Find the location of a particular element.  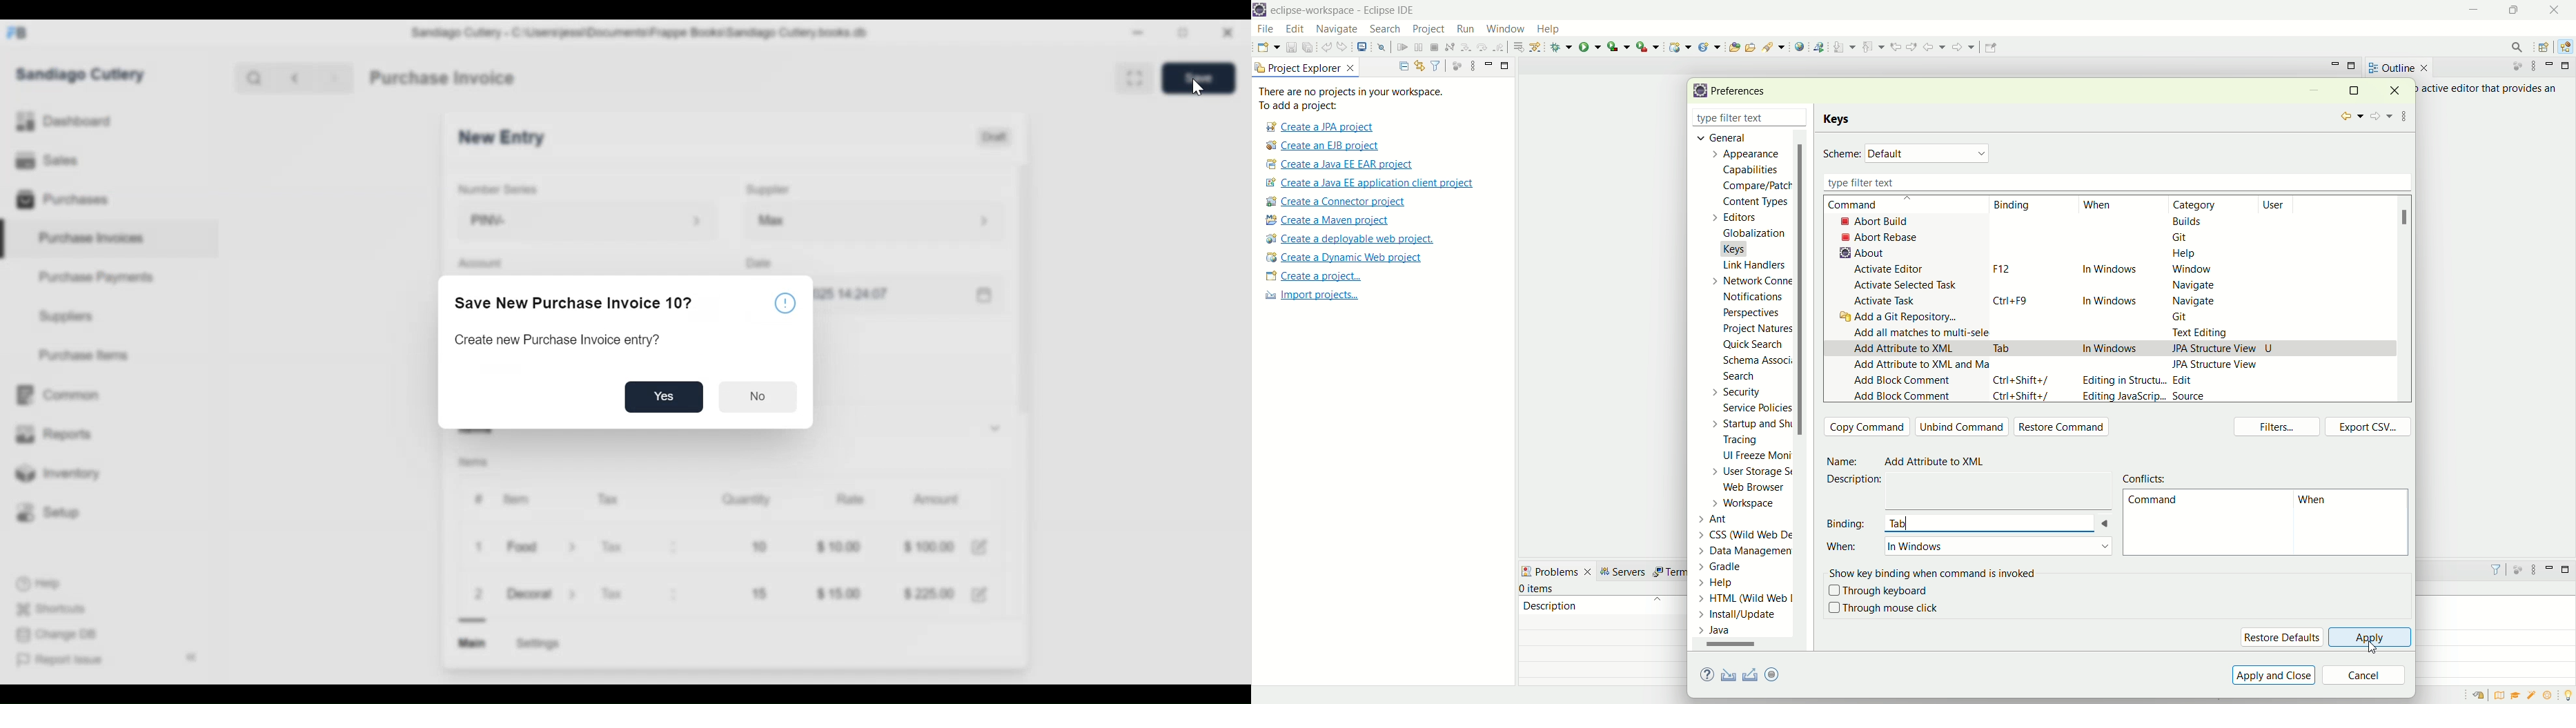

link with editor is located at coordinates (1420, 66).